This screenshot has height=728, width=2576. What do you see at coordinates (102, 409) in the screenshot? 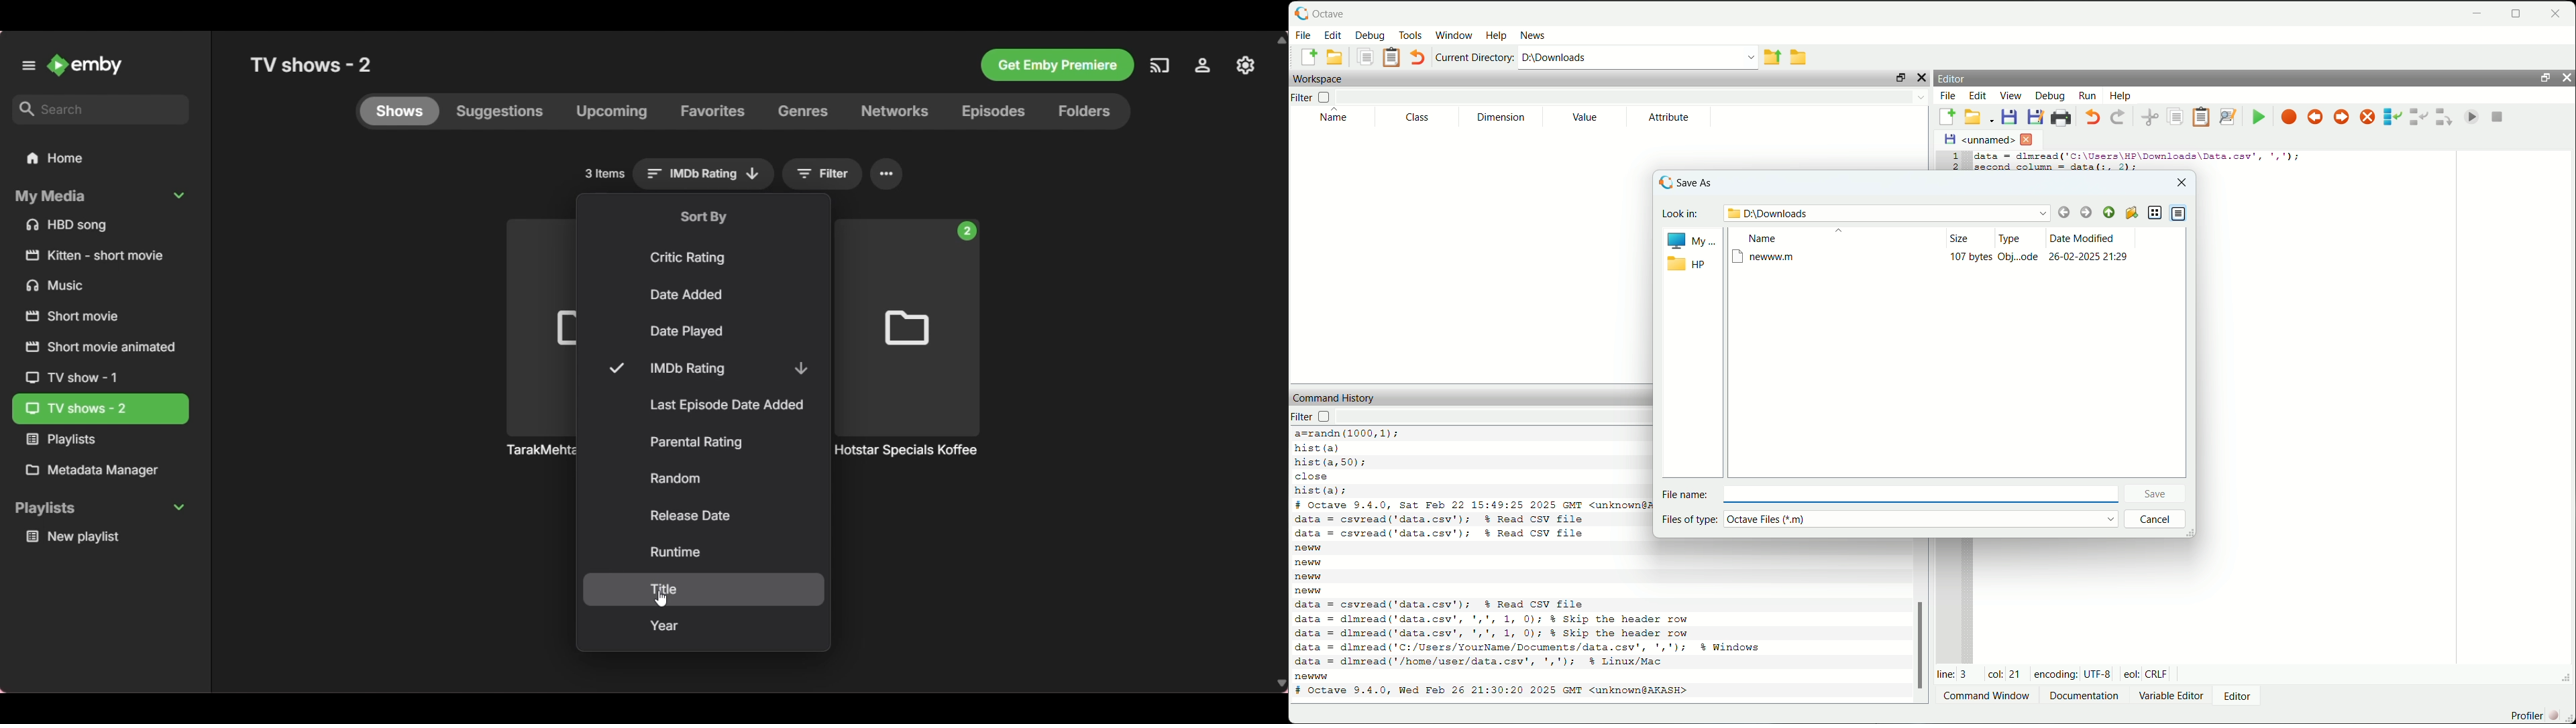
I see `Current selection highlighted` at bounding box center [102, 409].